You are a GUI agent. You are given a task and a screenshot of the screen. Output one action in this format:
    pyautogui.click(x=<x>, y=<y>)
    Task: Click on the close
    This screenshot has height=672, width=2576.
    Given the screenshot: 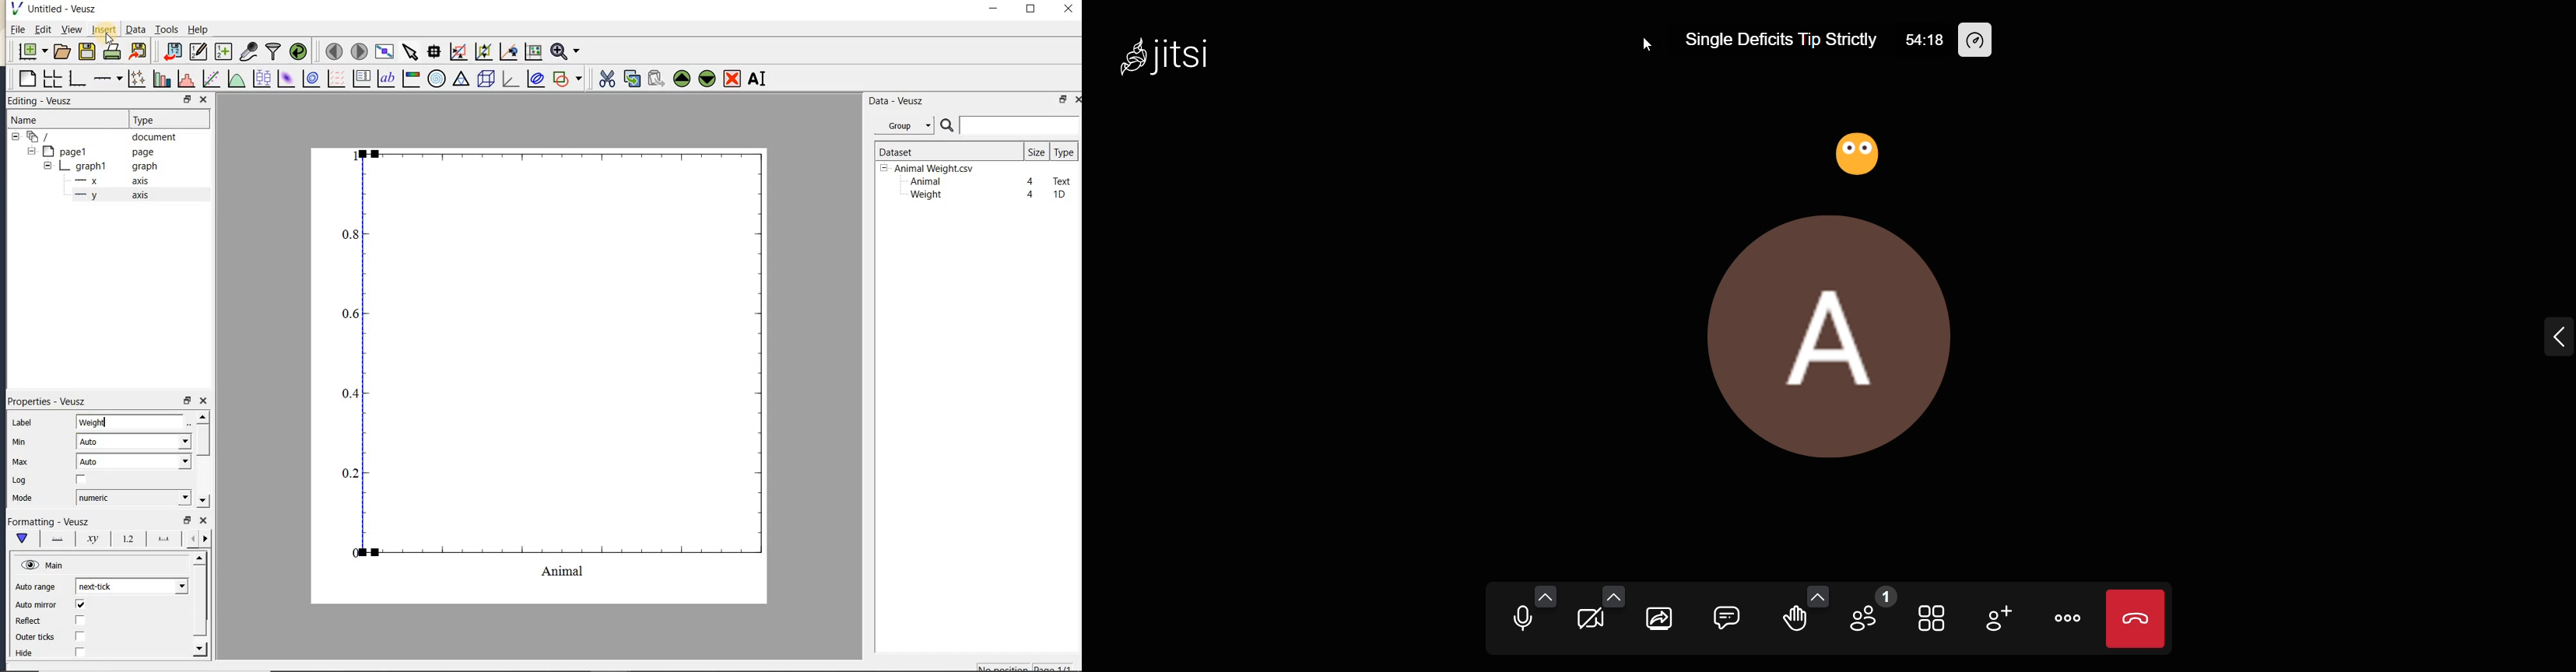 What is the action you would take?
    pyautogui.click(x=1078, y=100)
    